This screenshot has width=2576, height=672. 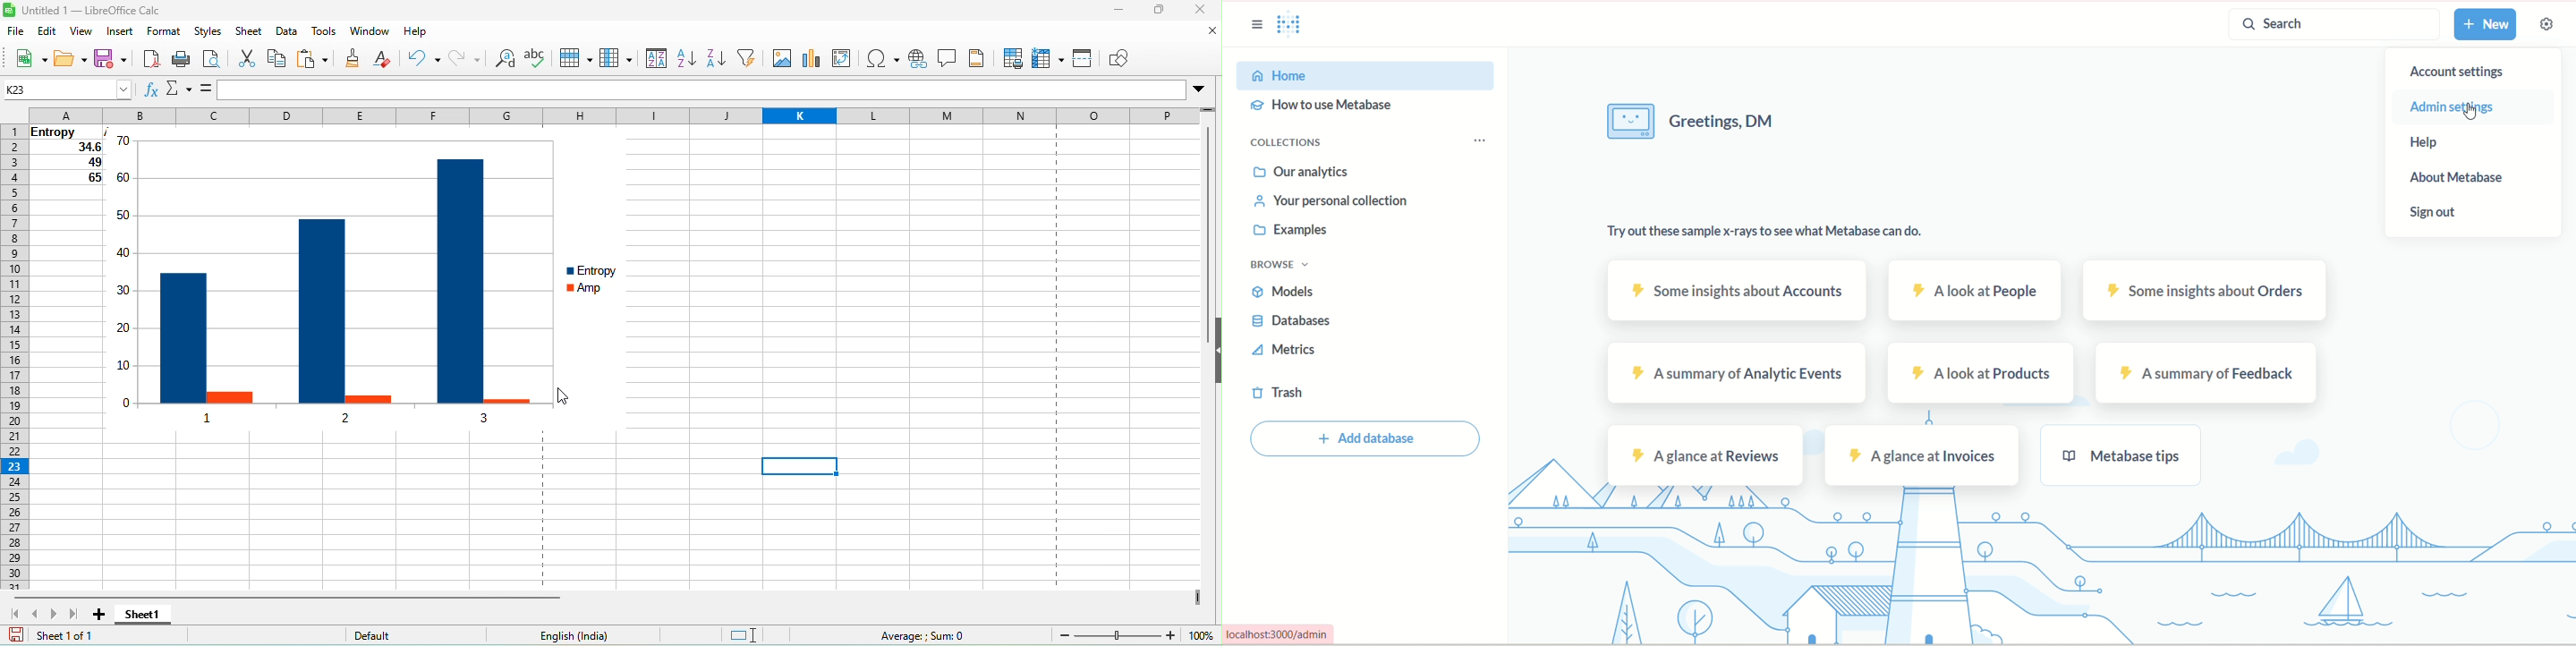 What do you see at coordinates (540, 60) in the screenshot?
I see `spelling` at bounding box center [540, 60].